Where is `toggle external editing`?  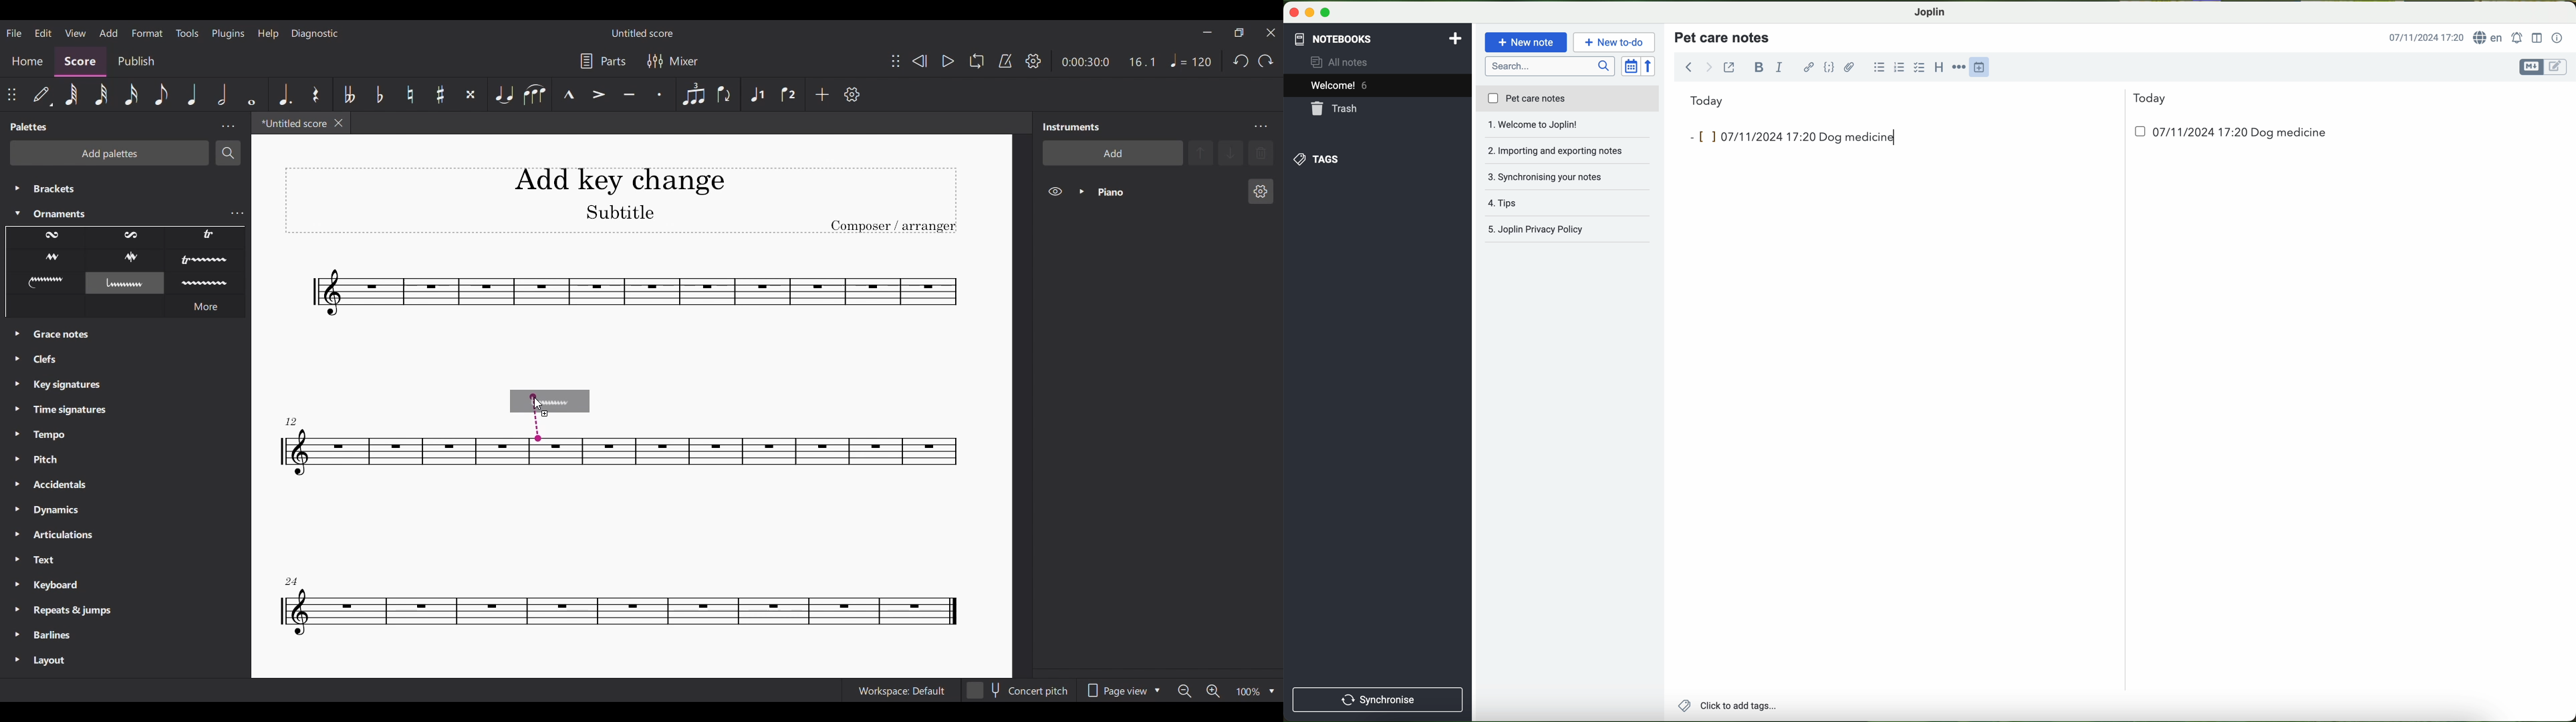 toggle external editing is located at coordinates (1729, 67).